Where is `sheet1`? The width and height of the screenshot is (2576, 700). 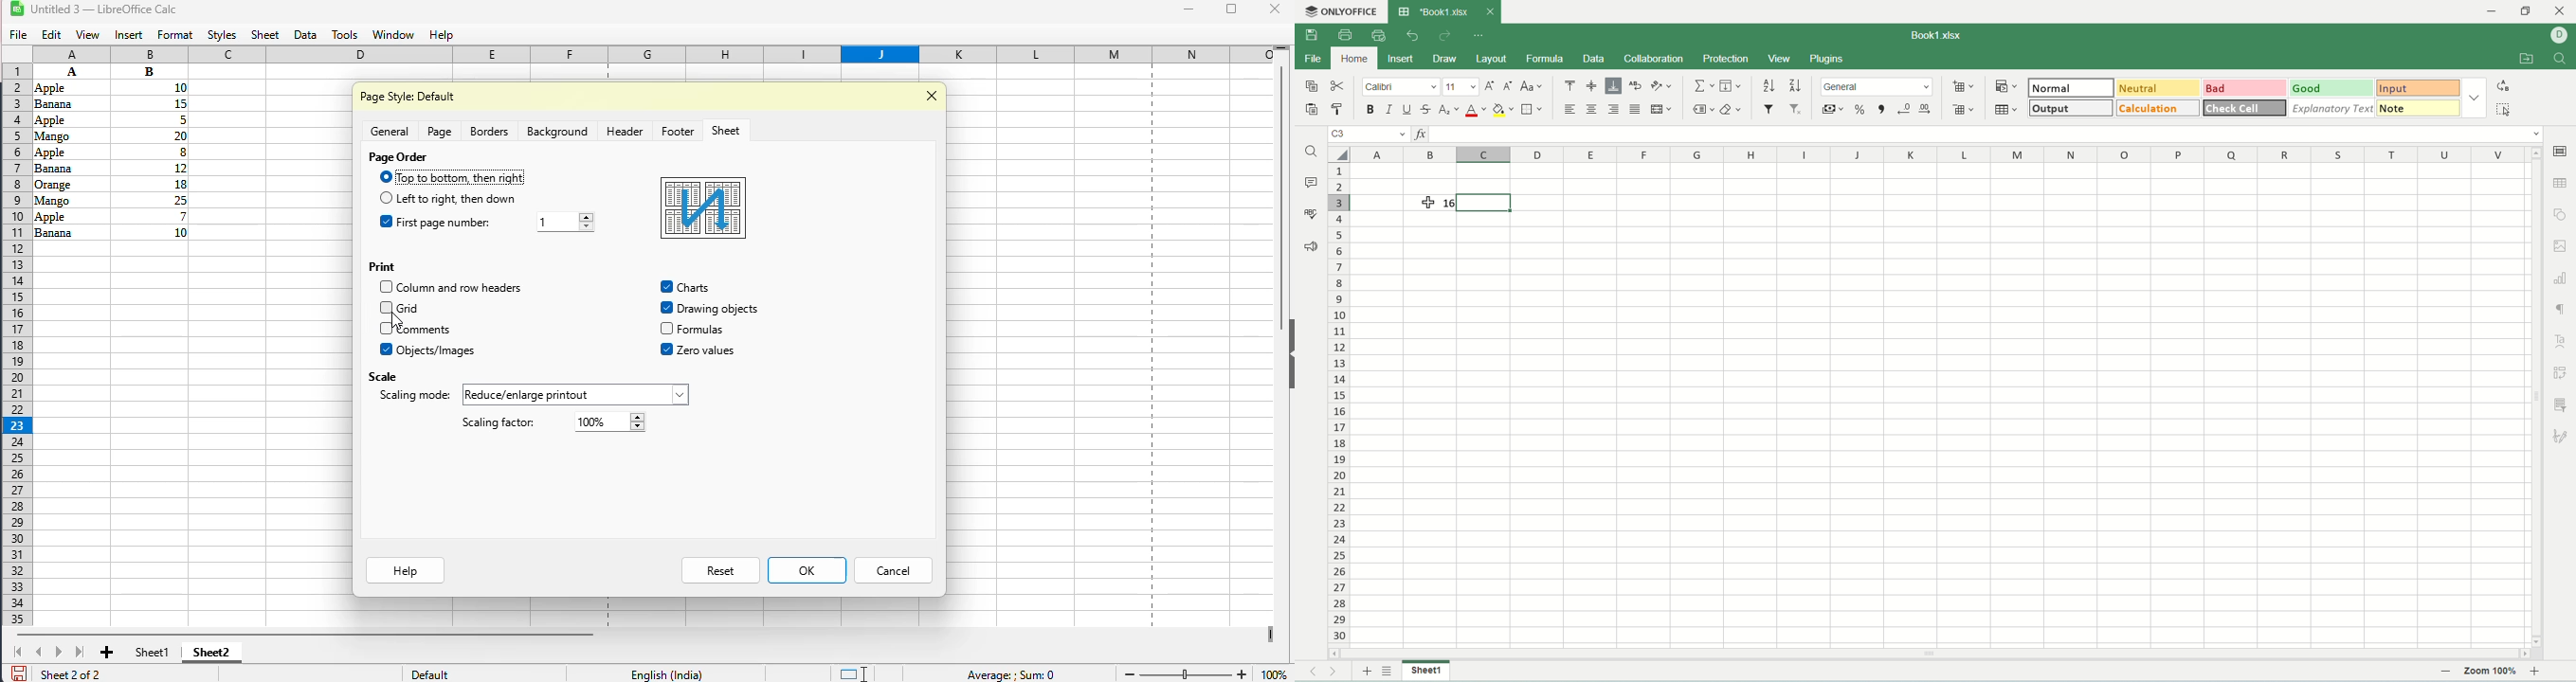 sheet1 is located at coordinates (153, 652).